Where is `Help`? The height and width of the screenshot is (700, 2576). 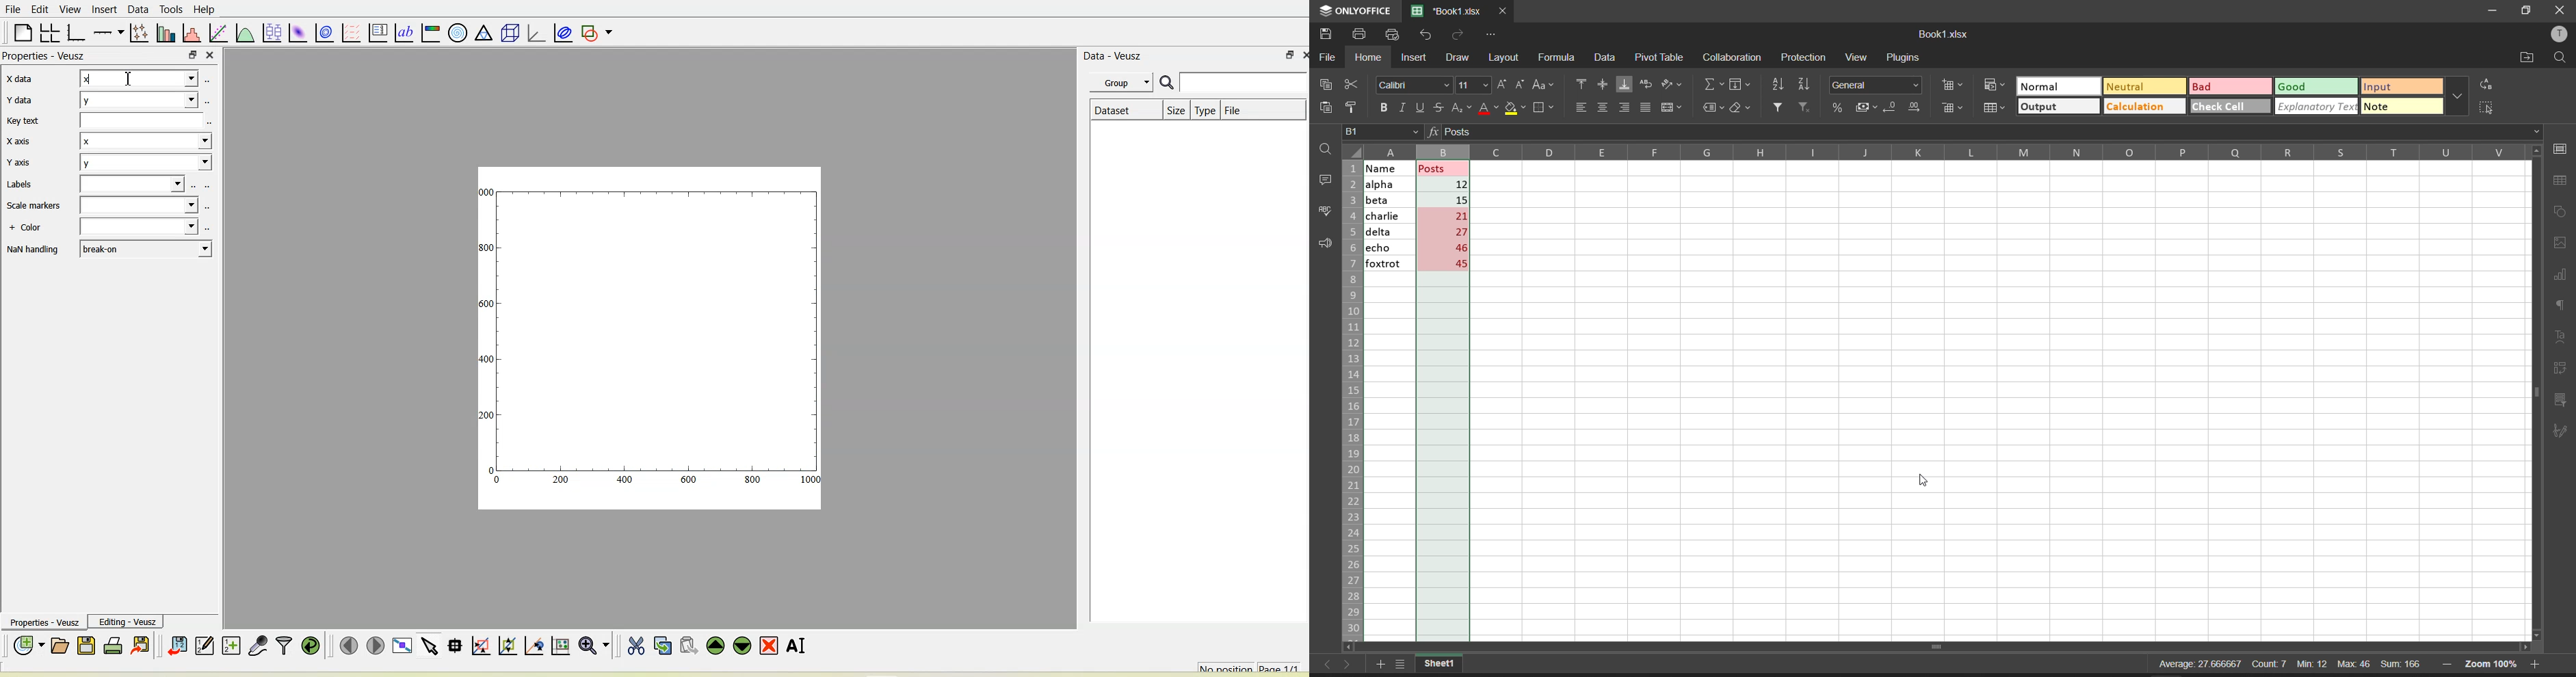 Help is located at coordinates (205, 10).